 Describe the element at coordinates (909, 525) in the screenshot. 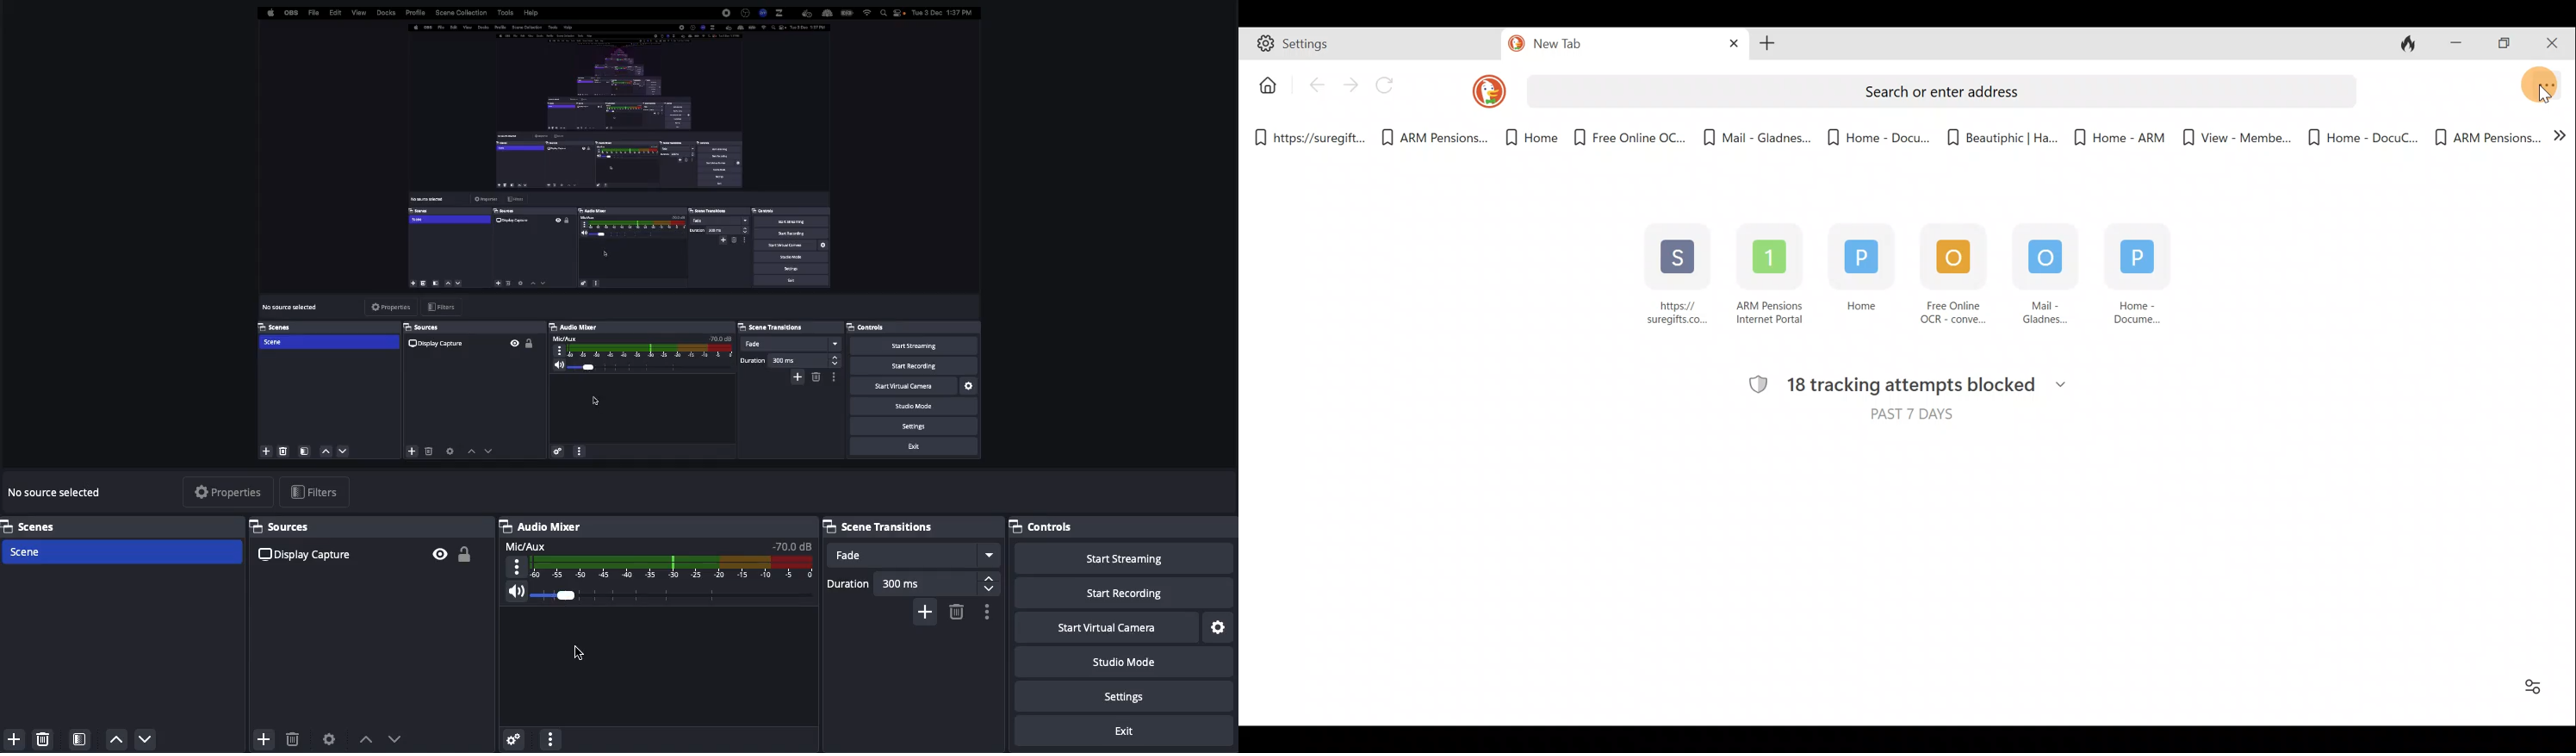

I see `Scene Transitions` at that location.